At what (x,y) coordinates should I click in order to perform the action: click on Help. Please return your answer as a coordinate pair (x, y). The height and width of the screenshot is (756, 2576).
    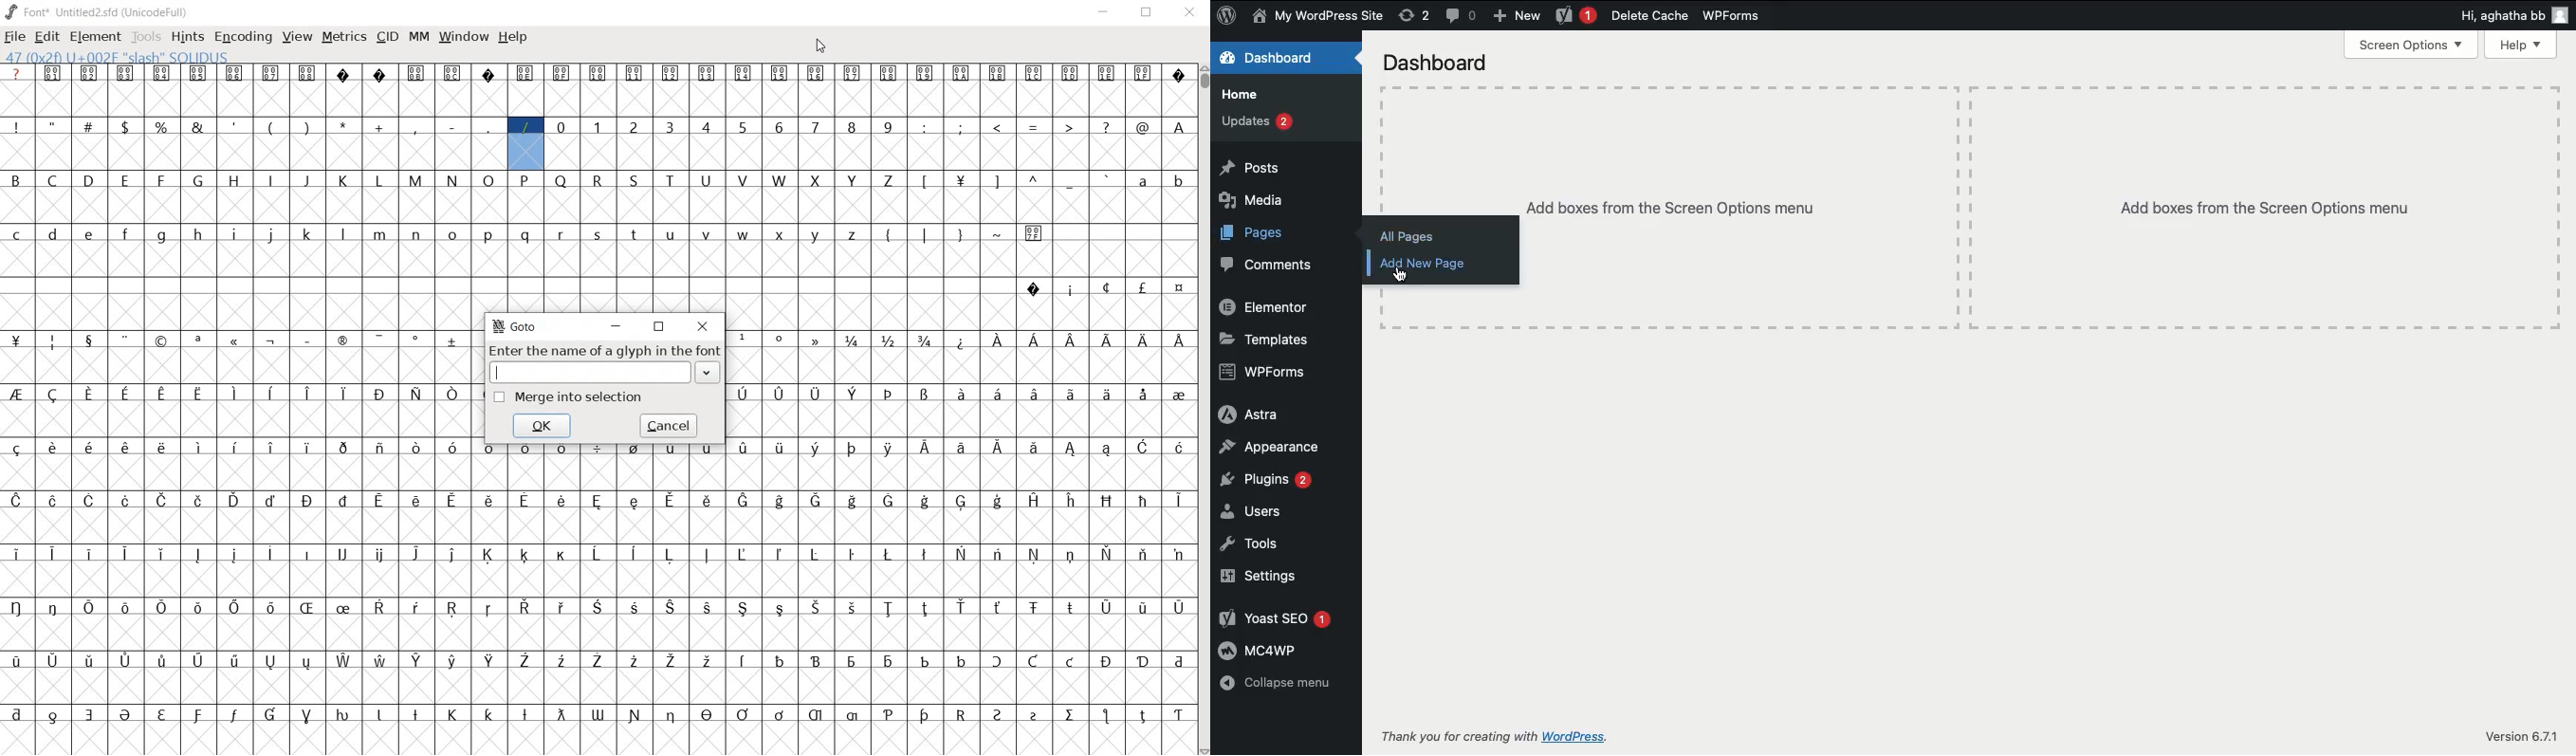
    Looking at the image, I should click on (2523, 45).